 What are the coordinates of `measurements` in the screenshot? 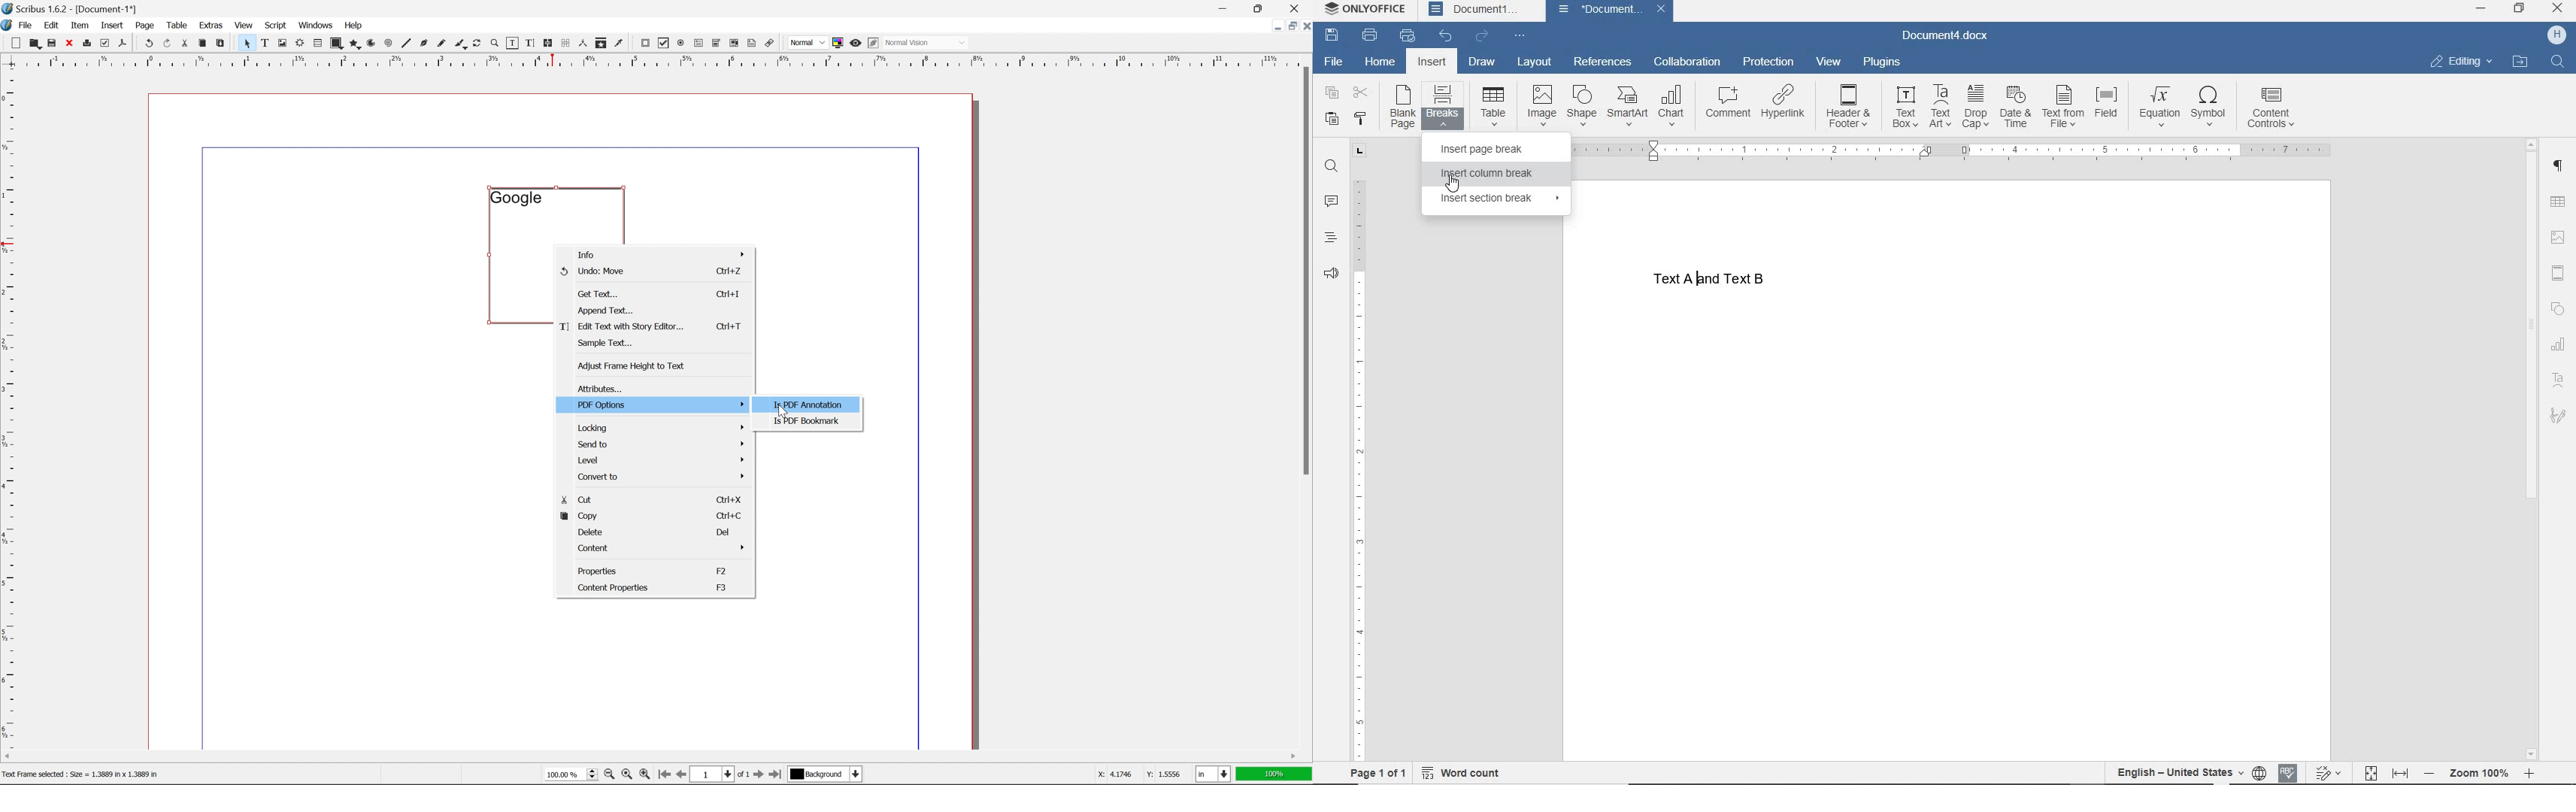 It's located at (582, 43).